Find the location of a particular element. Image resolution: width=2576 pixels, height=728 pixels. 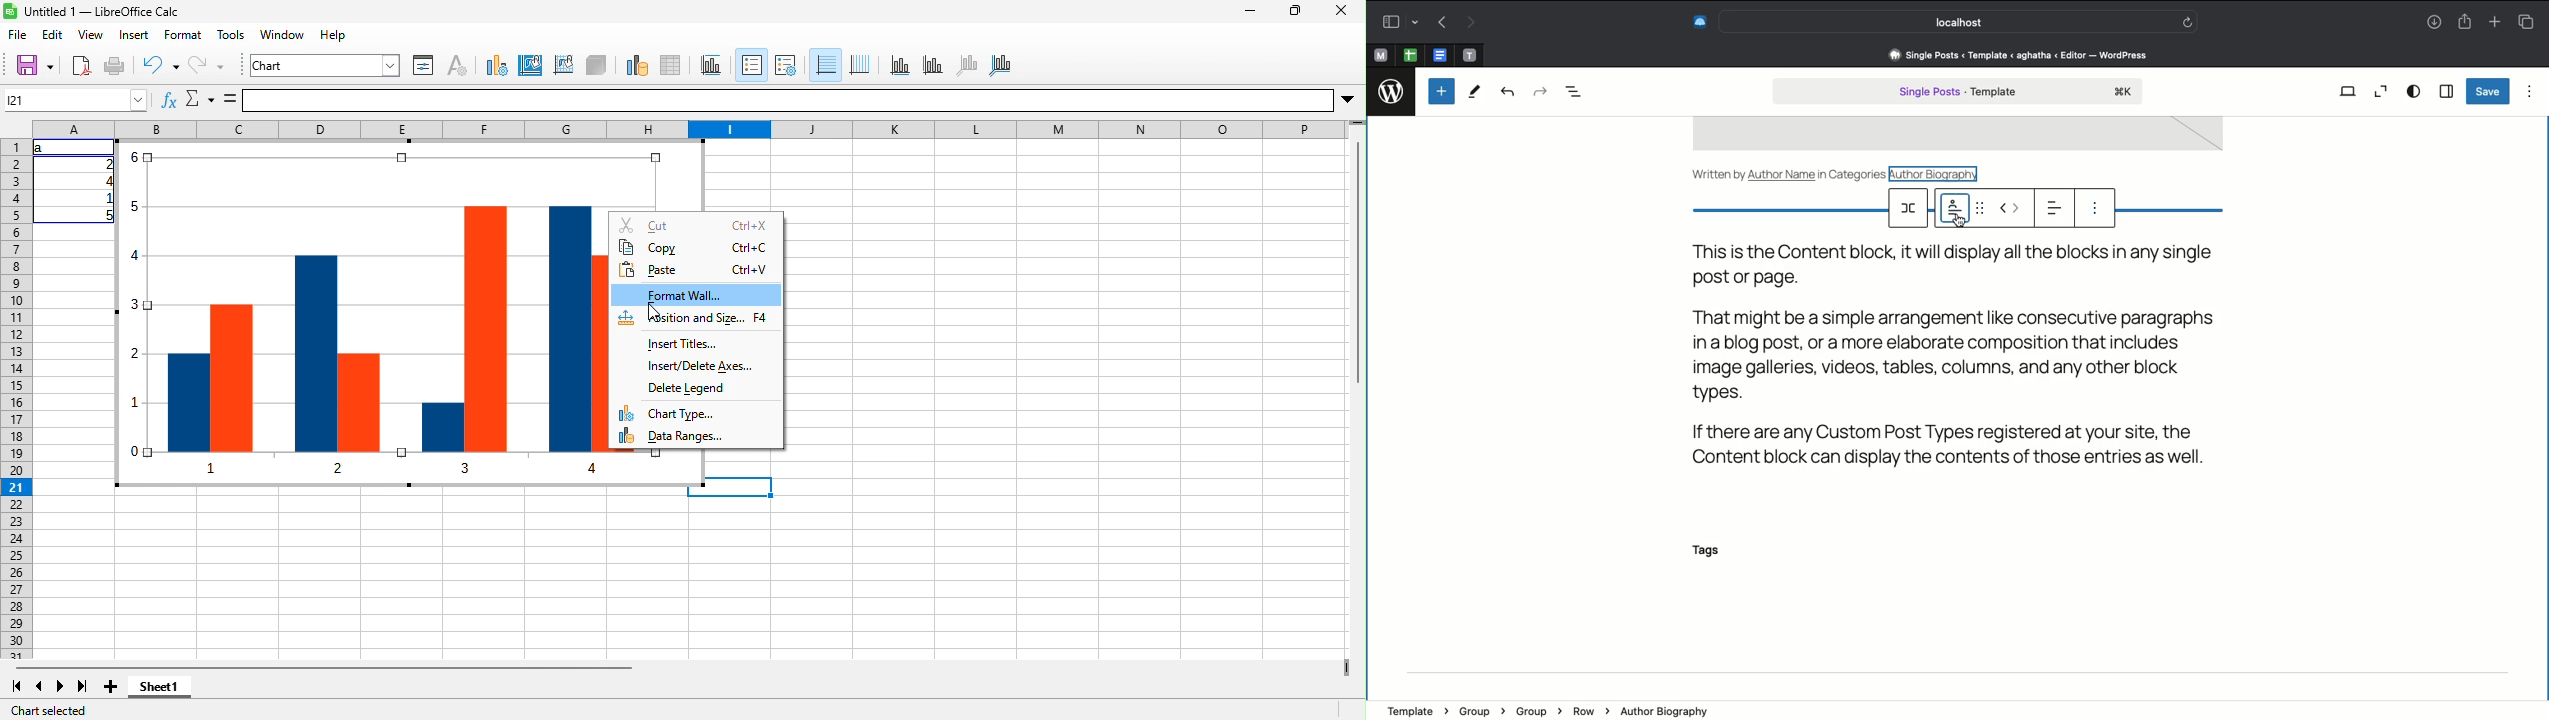

last sheet is located at coordinates (84, 686).